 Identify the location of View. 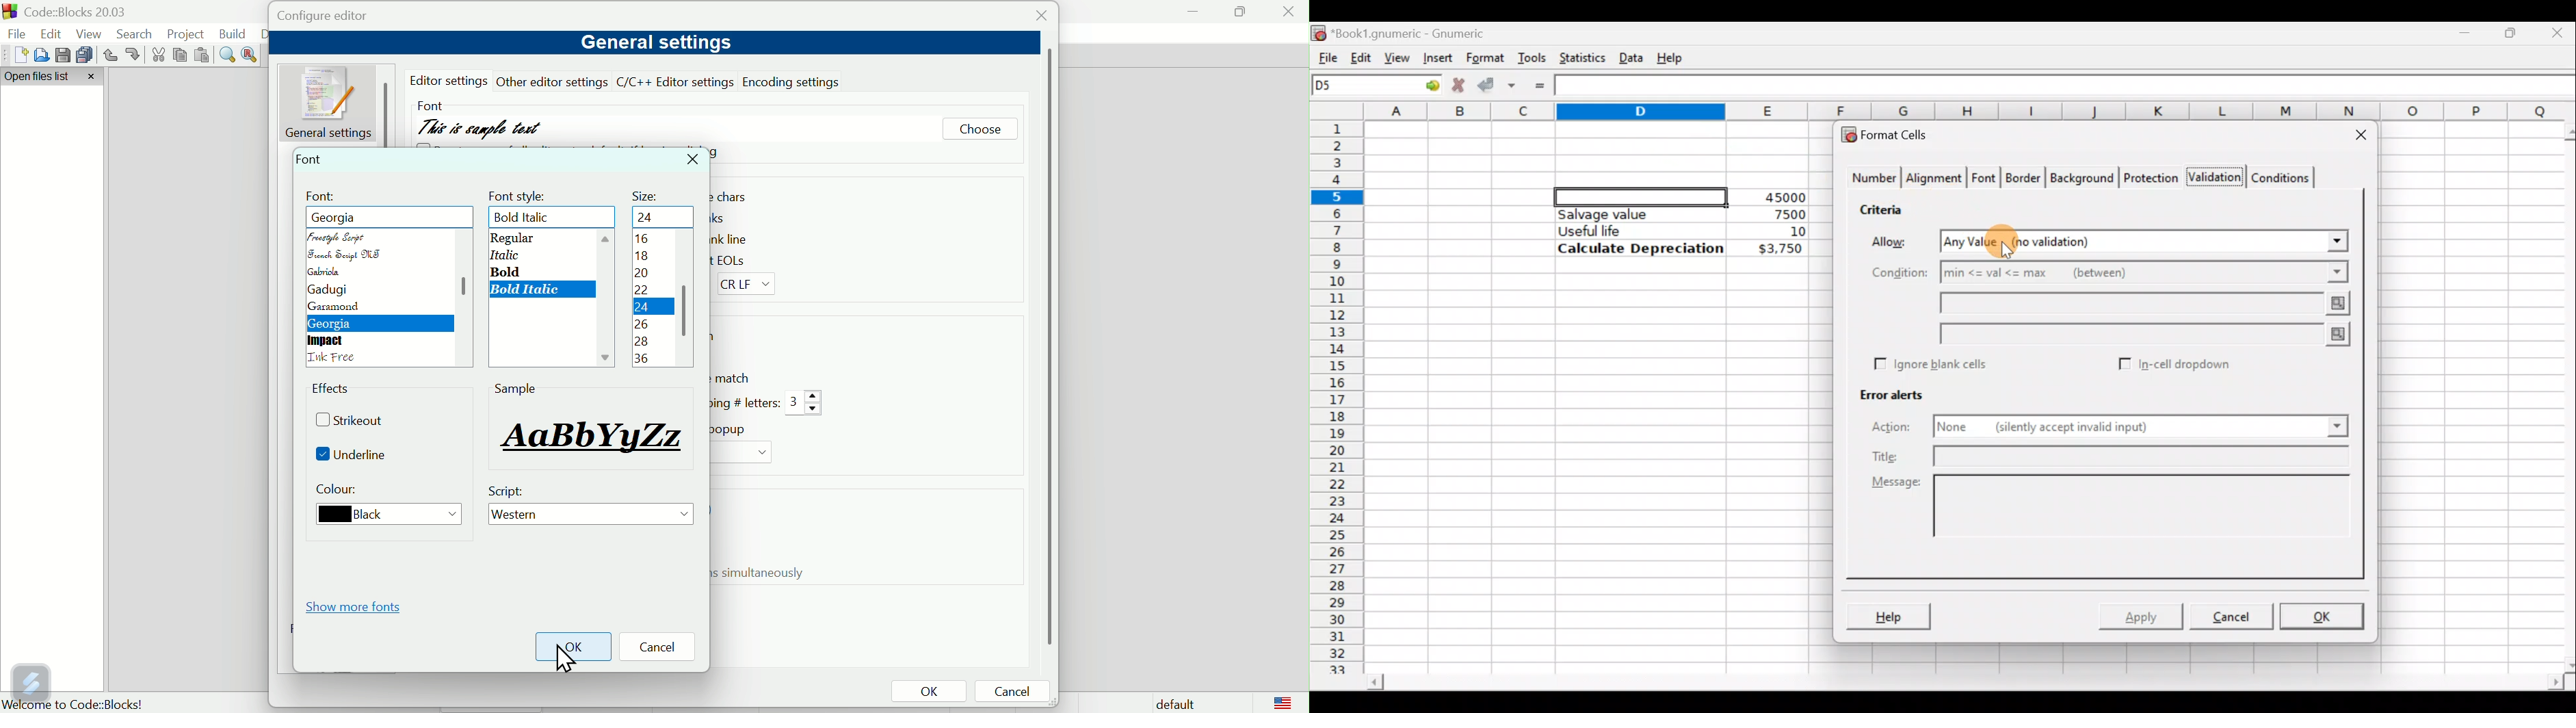
(1398, 57).